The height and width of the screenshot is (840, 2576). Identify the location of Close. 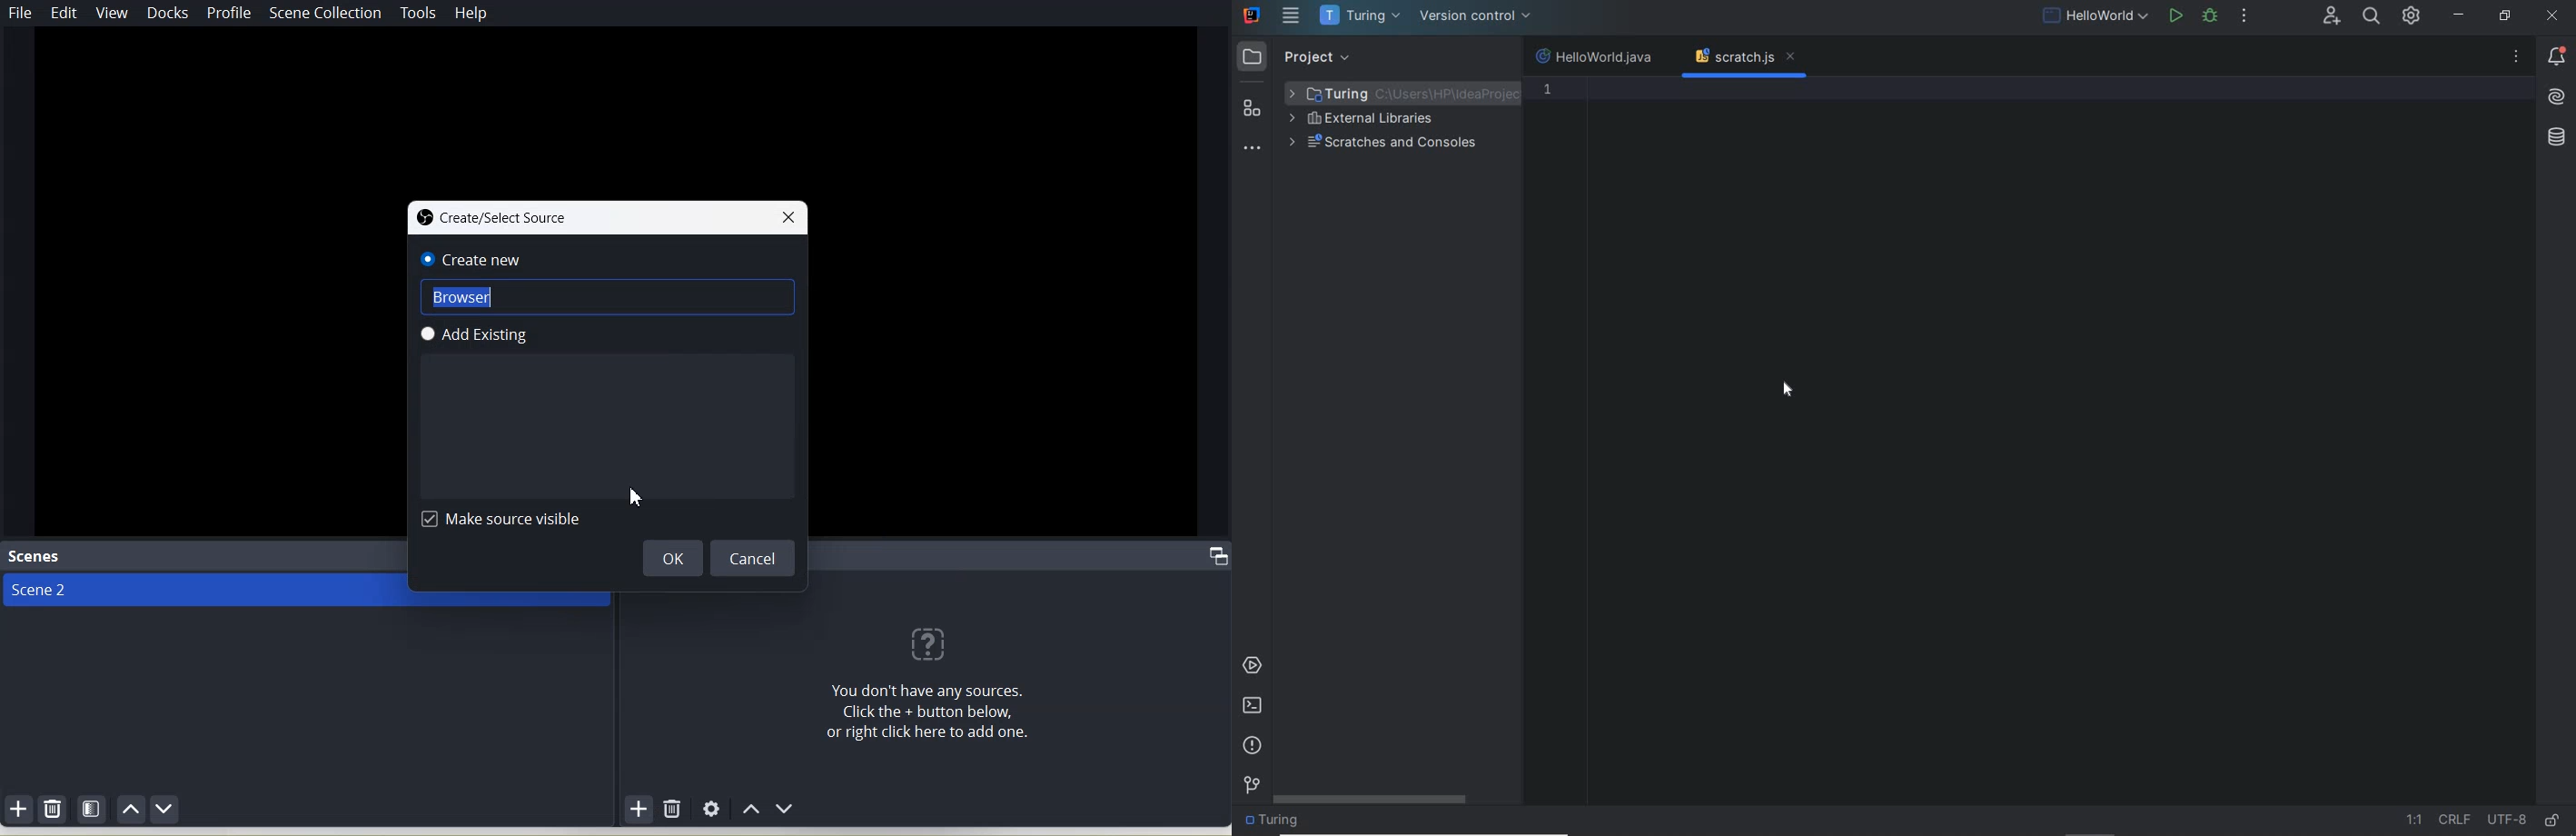
(791, 217).